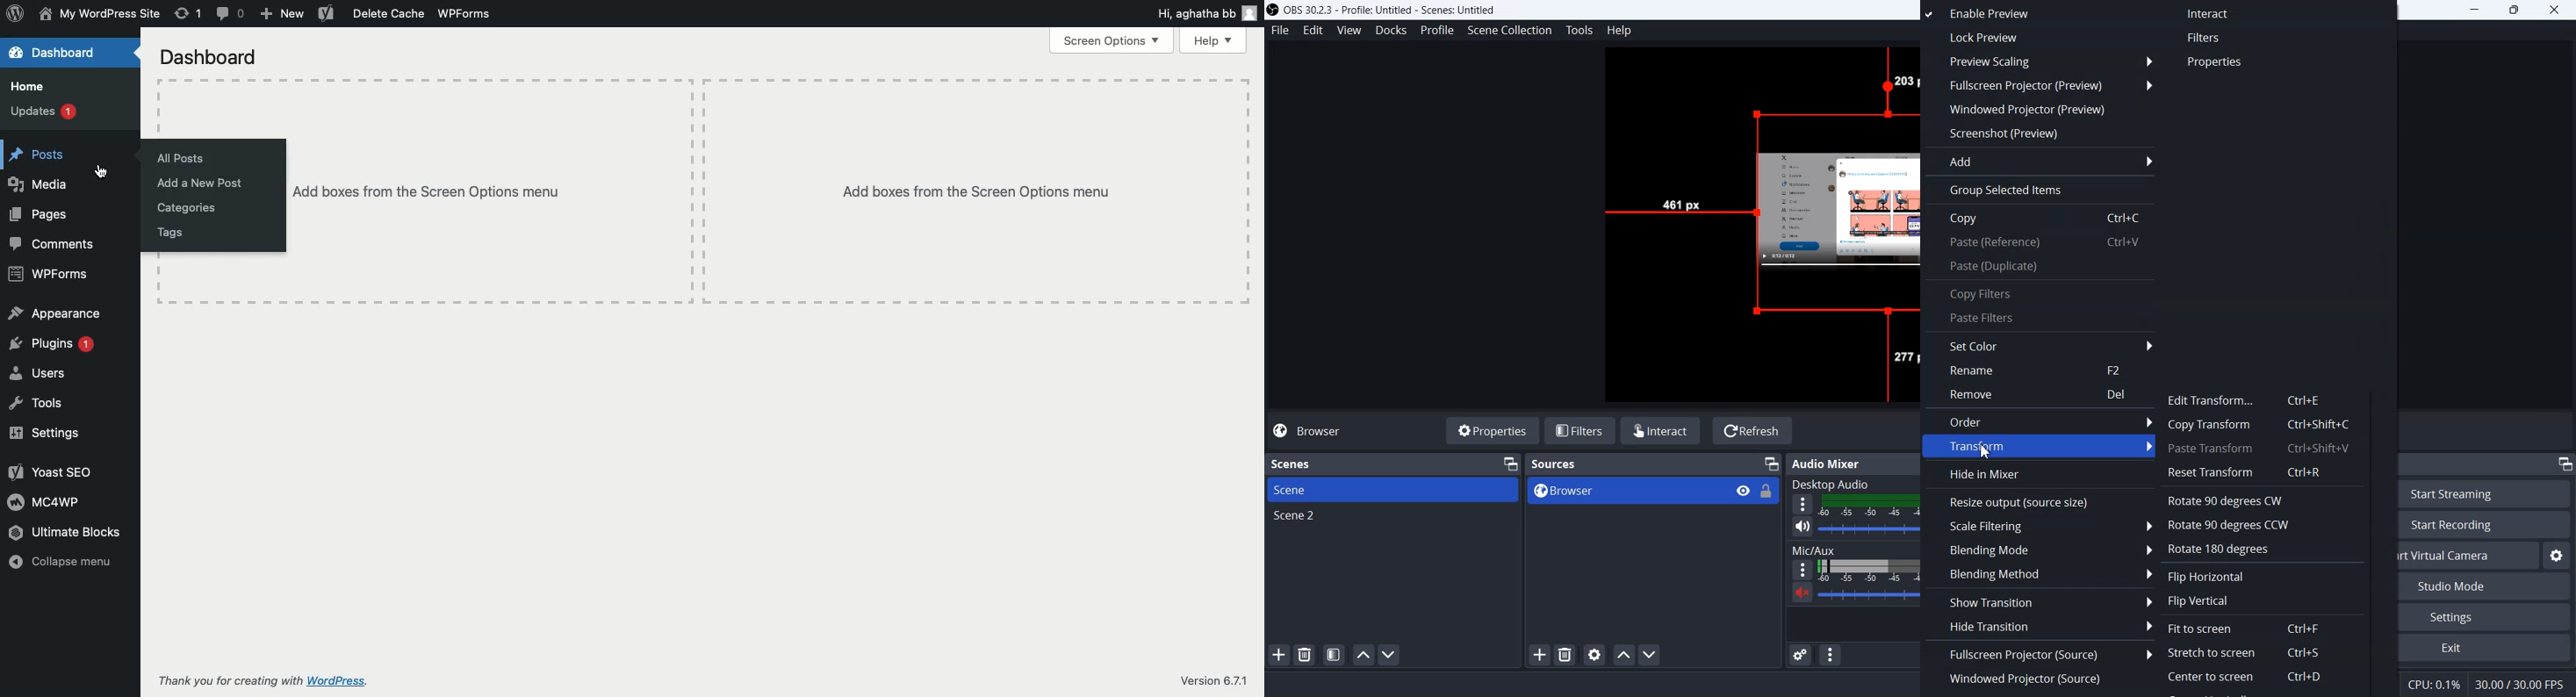 Image resolution: width=2576 pixels, height=700 pixels. I want to click on Pages, so click(39, 215).